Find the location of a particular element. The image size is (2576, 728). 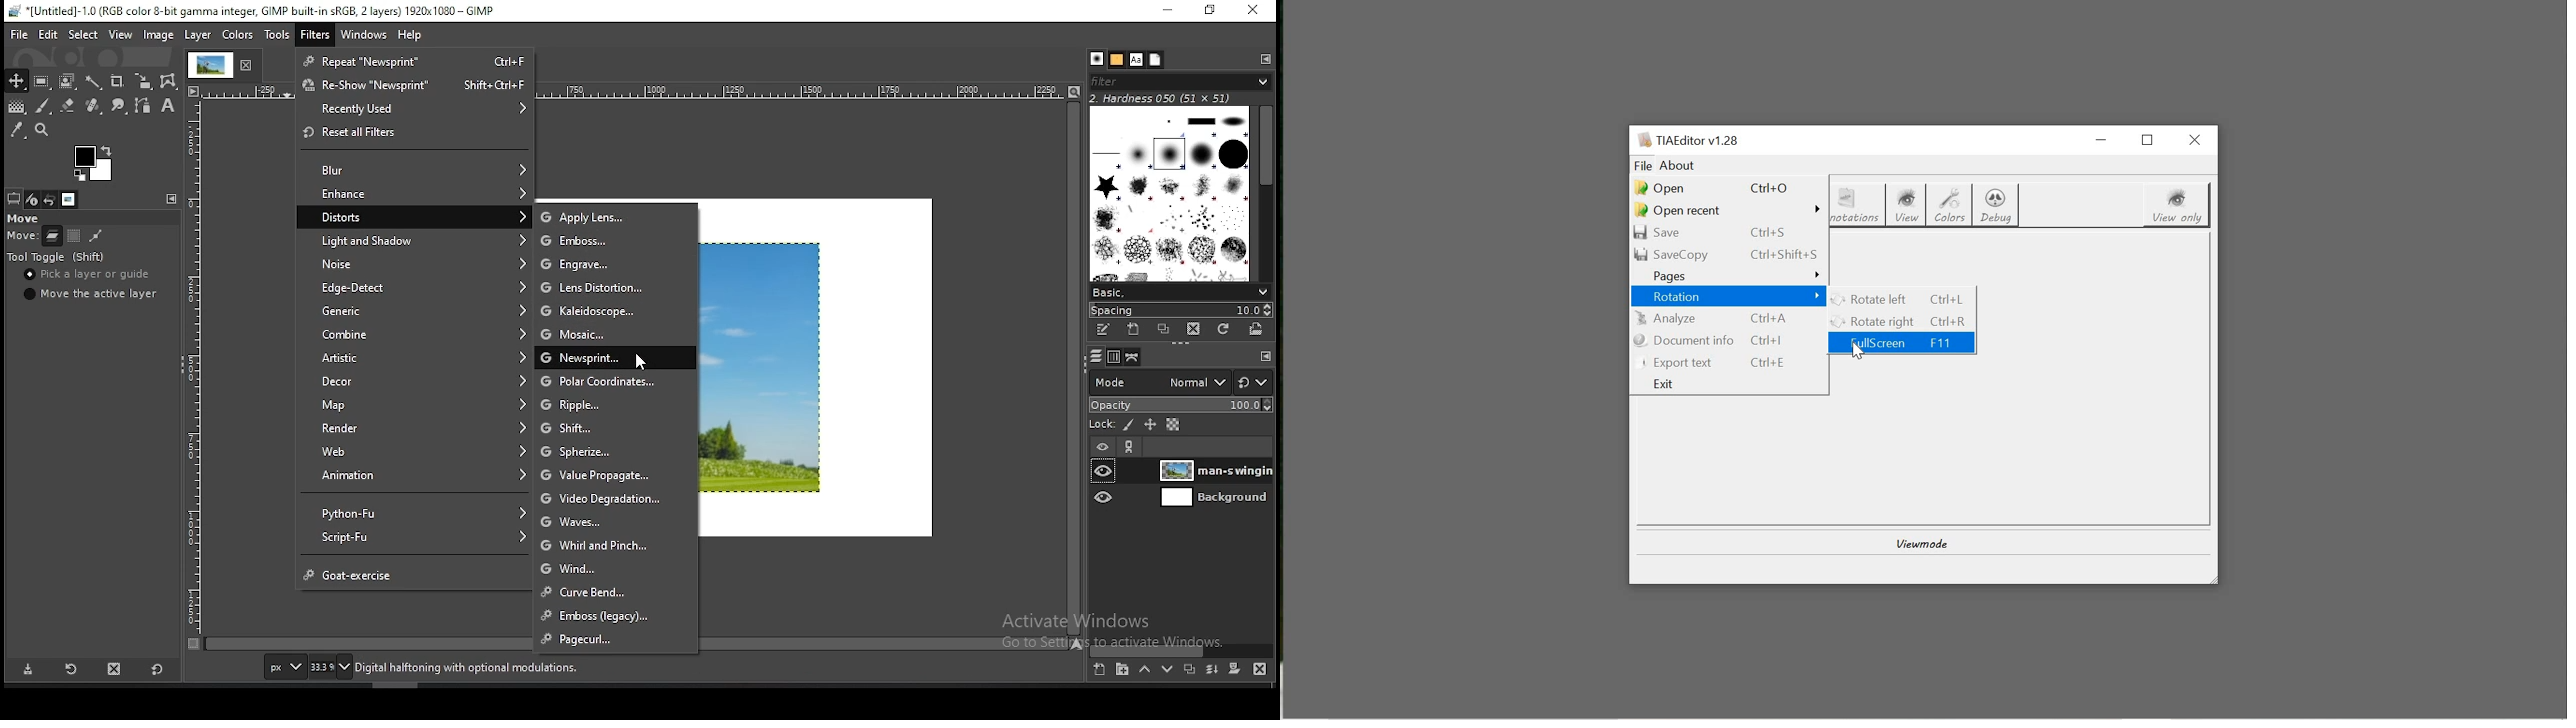

filter brushes is located at coordinates (1179, 82).